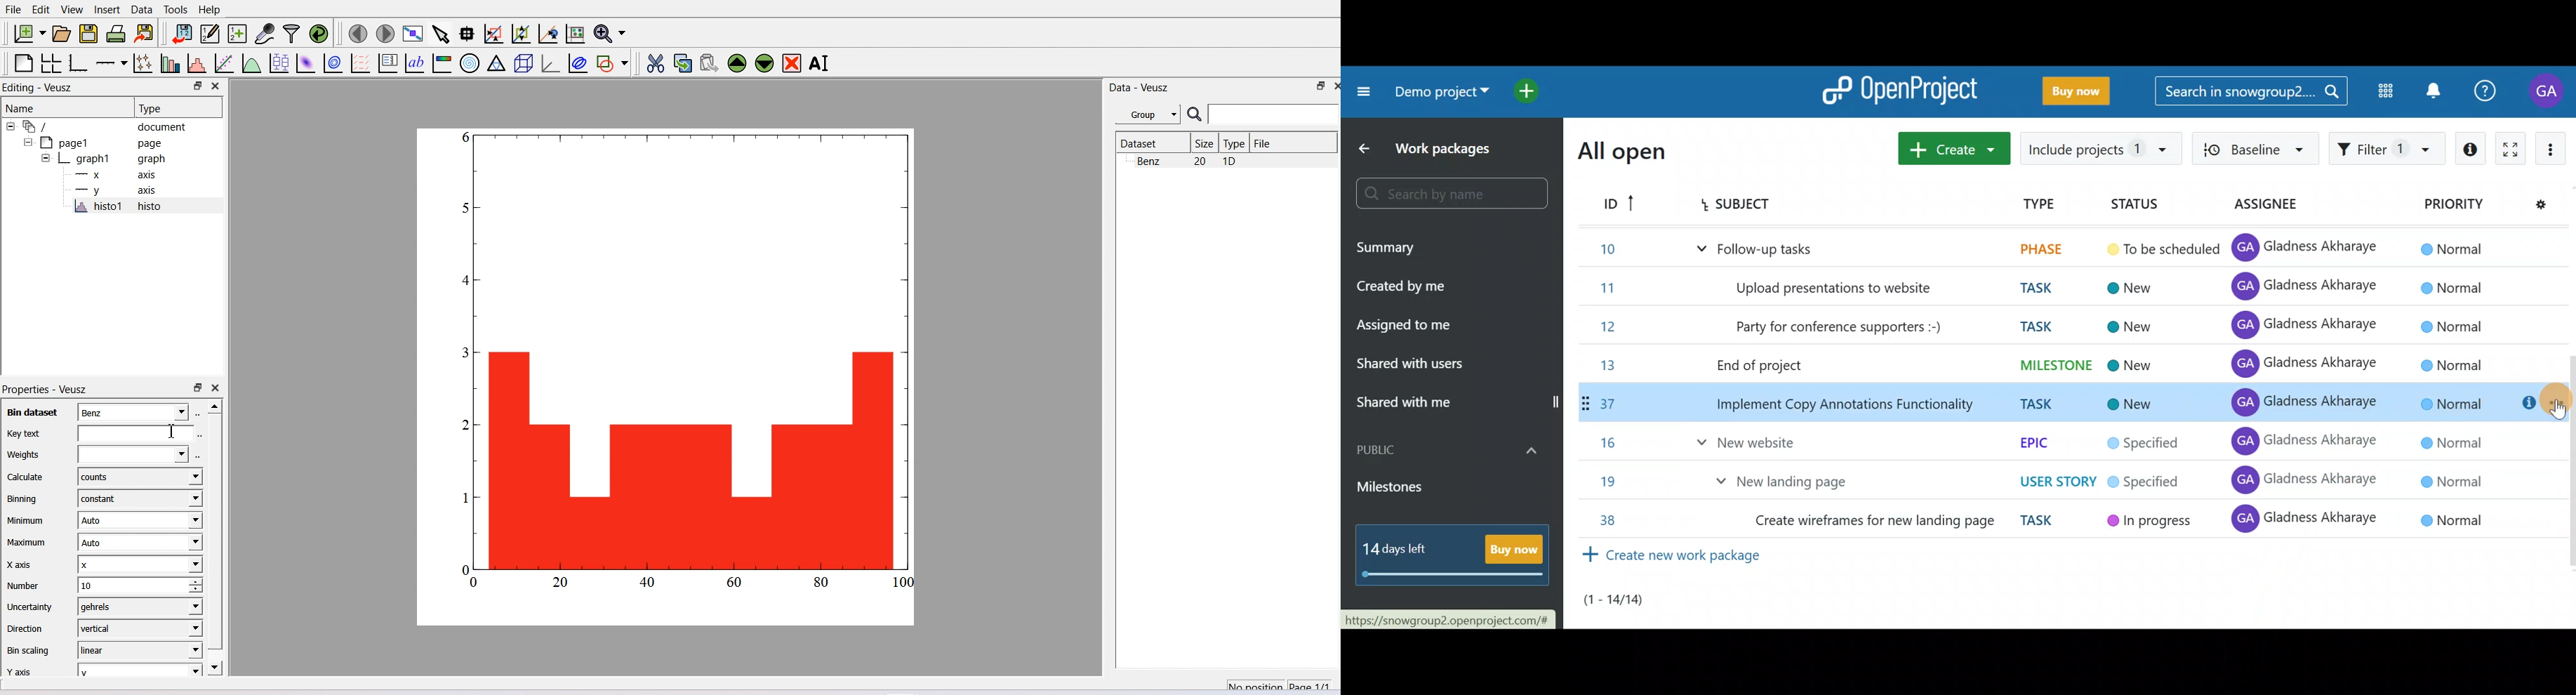 The height and width of the screenshot is (700, 2576). I want to click on TASK, so click(2027, 287).